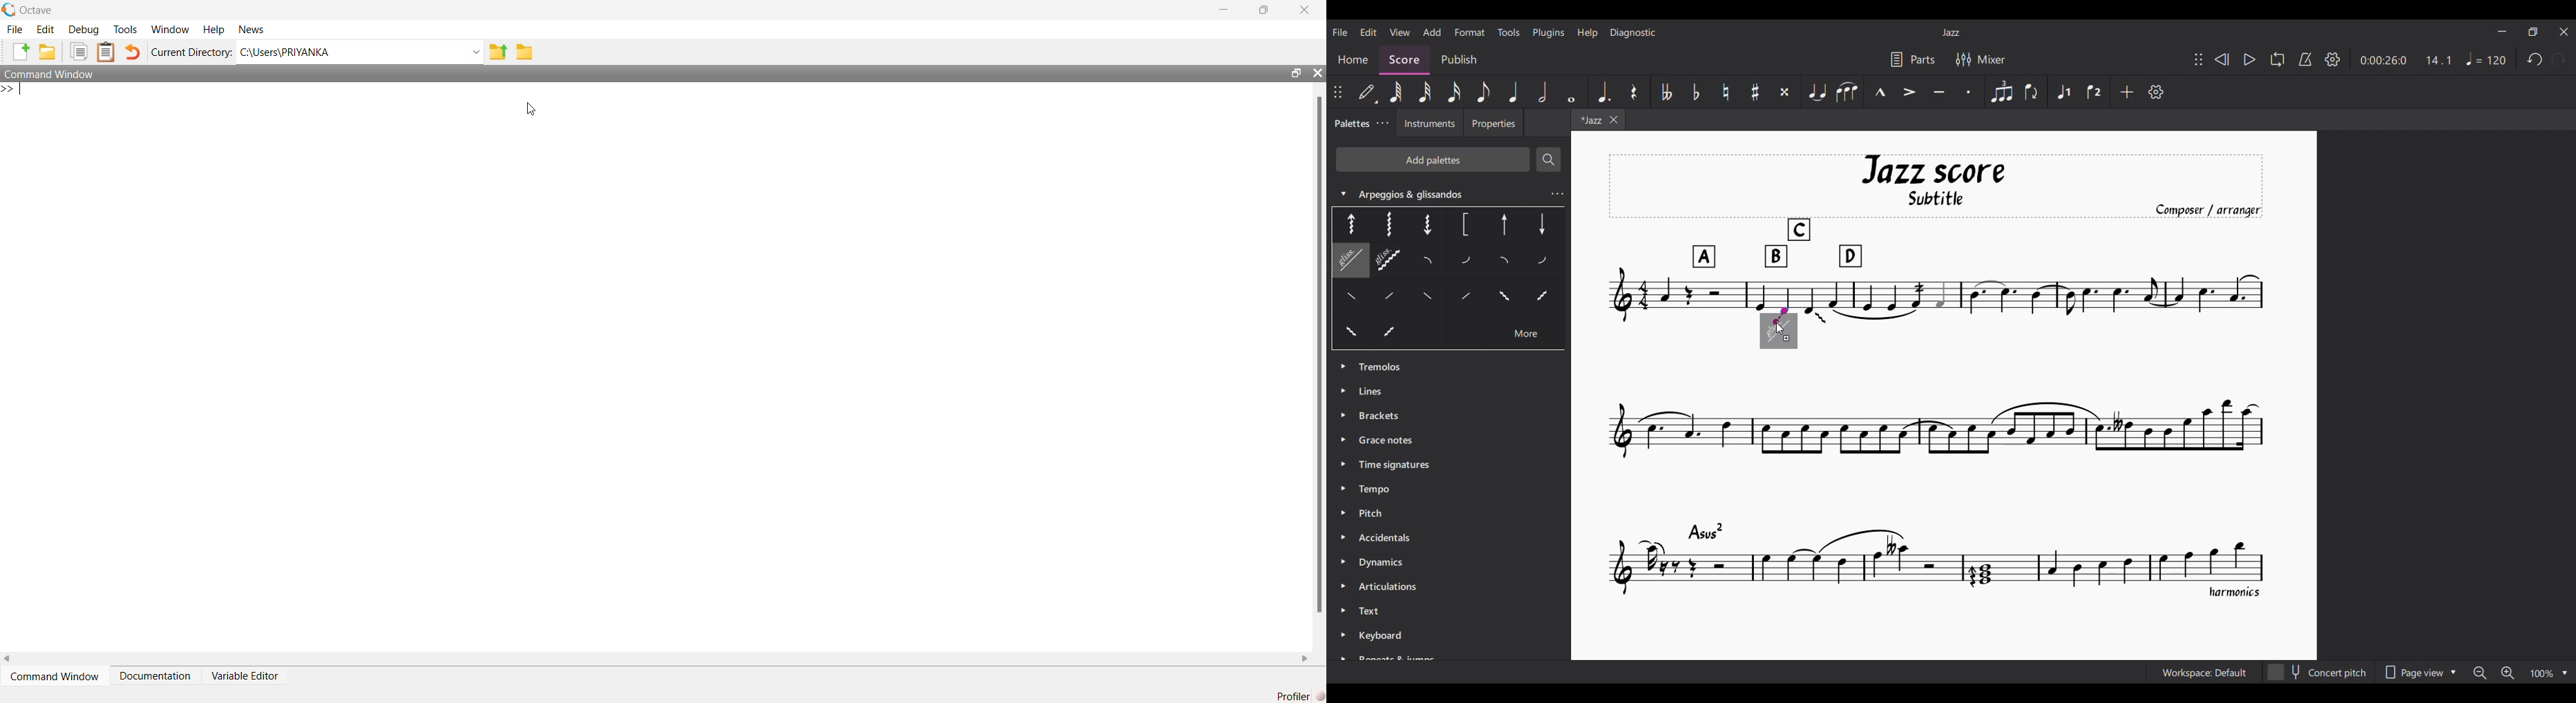 The height and width of the screenshot is (728, 2576). I want to click on Arpeggios & glissandos, so click(1434, 191).